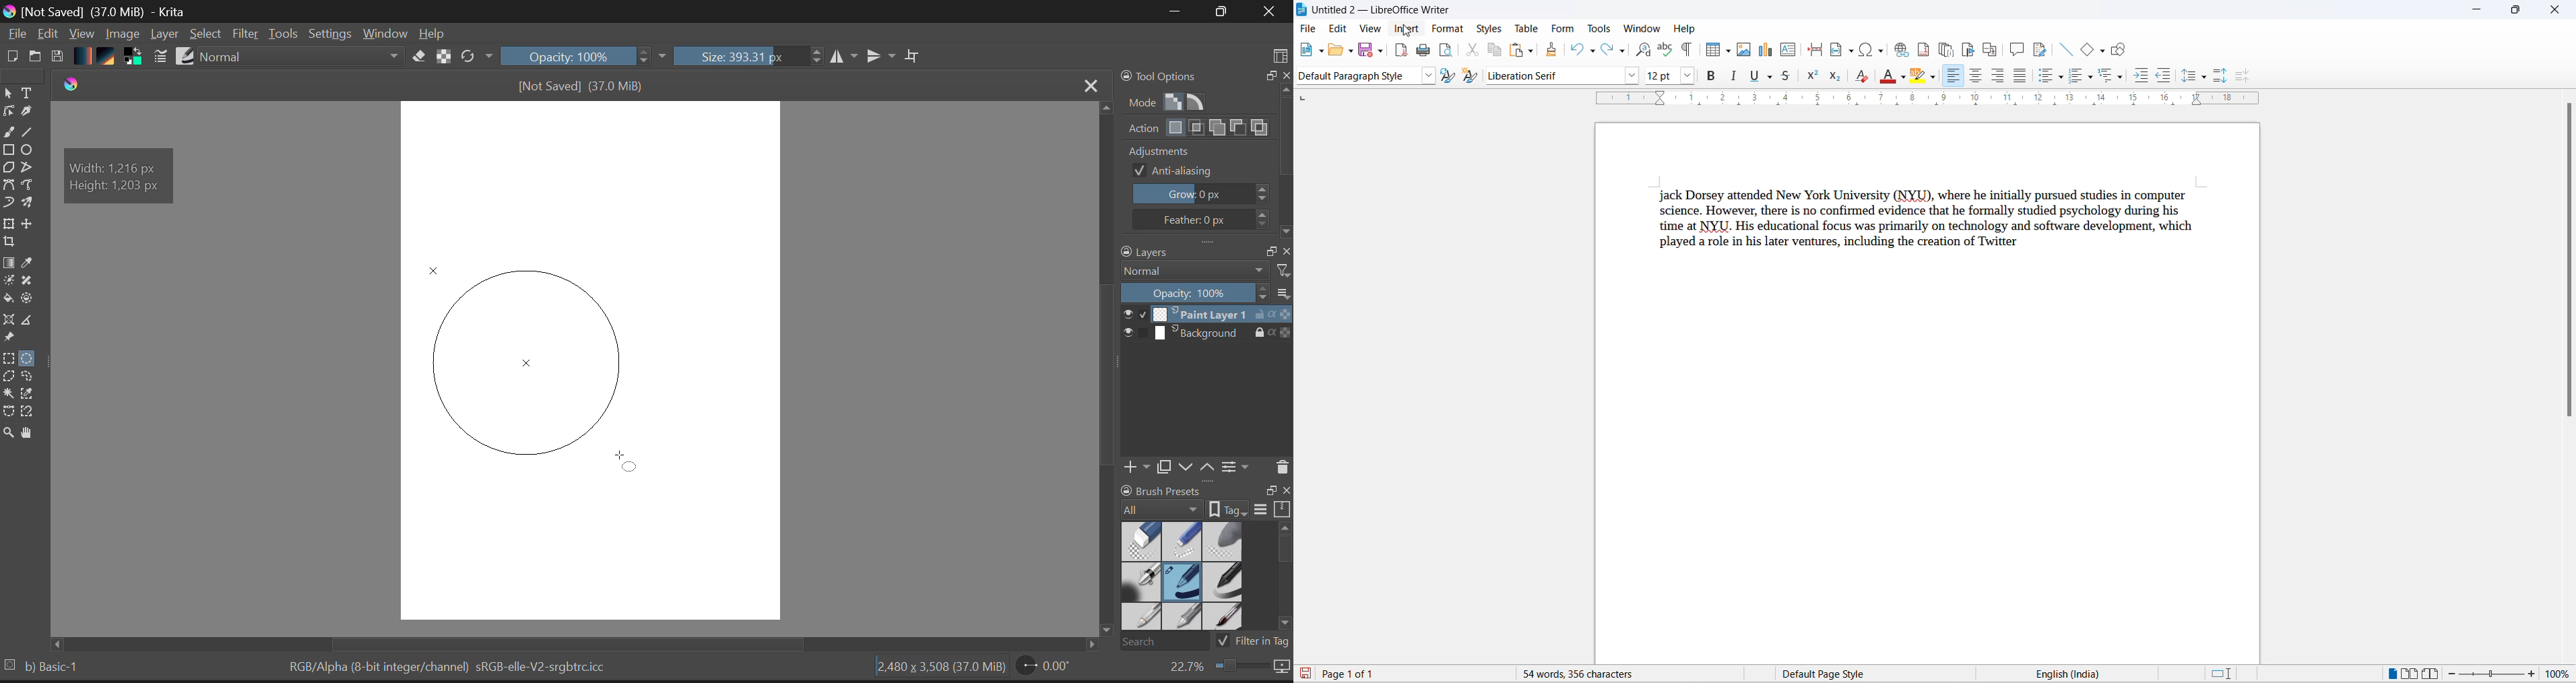  I want to click on increase zoom, so click(2535, 676).